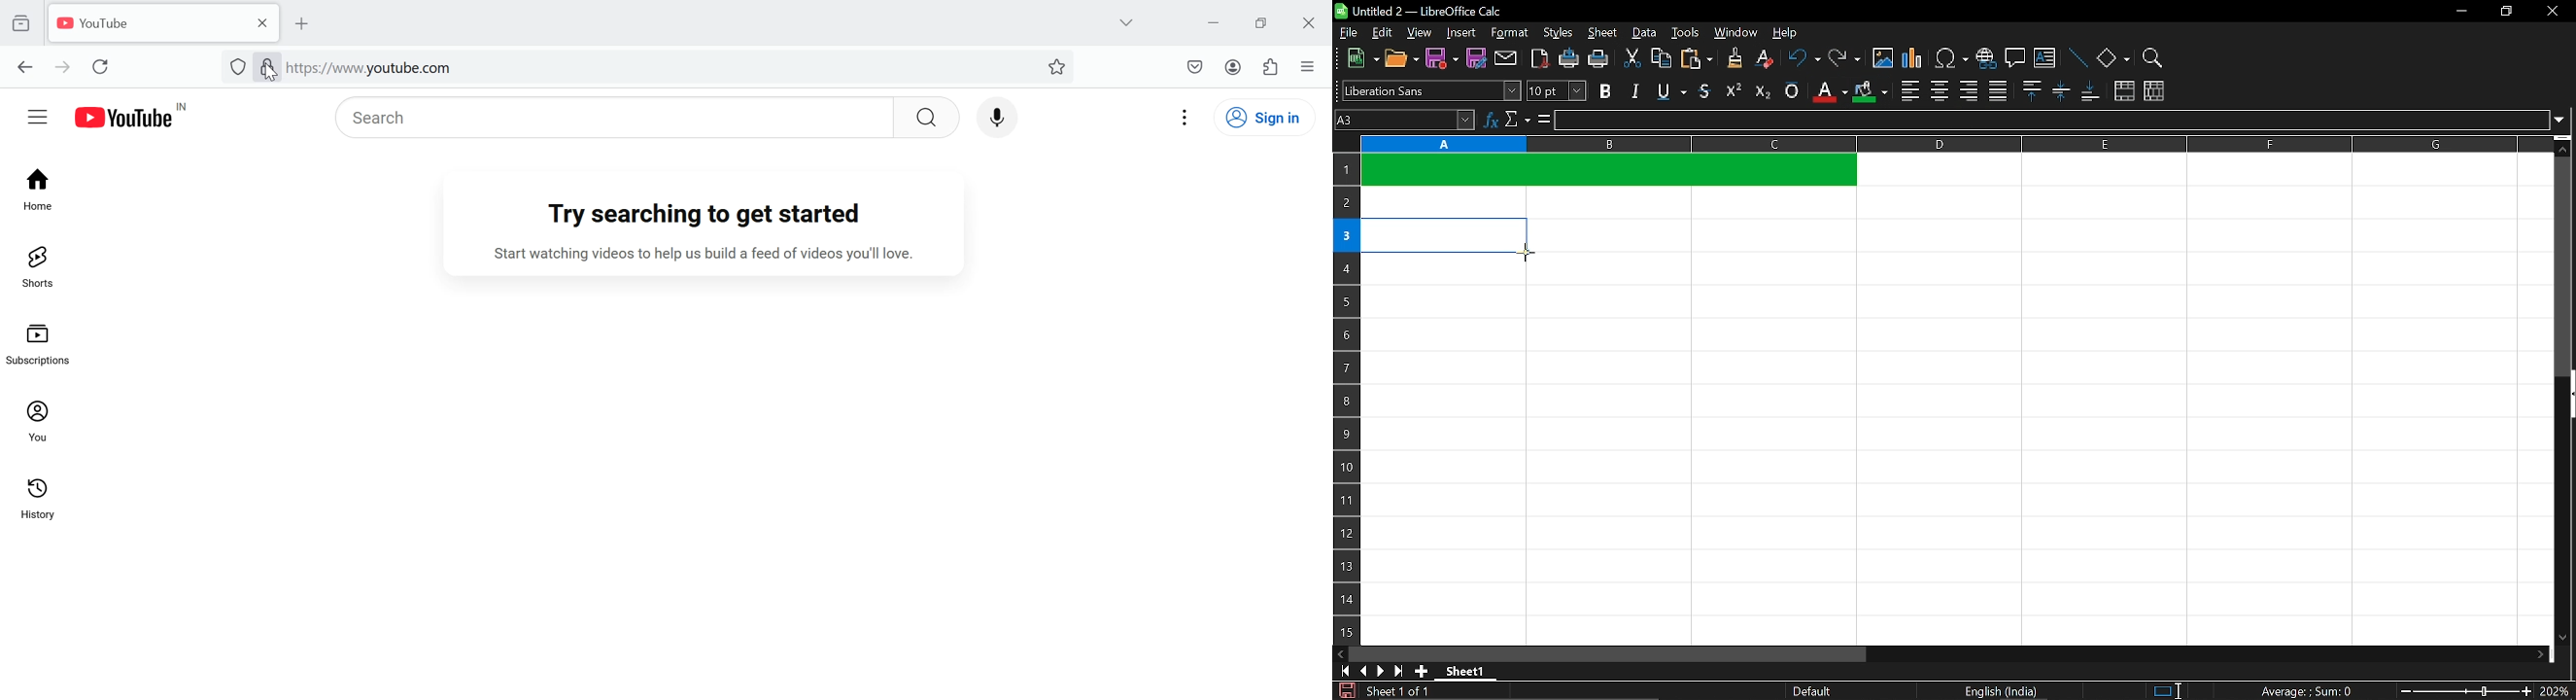 Image resolution: width=2576 pixels, height=700 pixels. Describe the element at coordinates (1476, 57) in the screenshot. I see `save as` at that location.